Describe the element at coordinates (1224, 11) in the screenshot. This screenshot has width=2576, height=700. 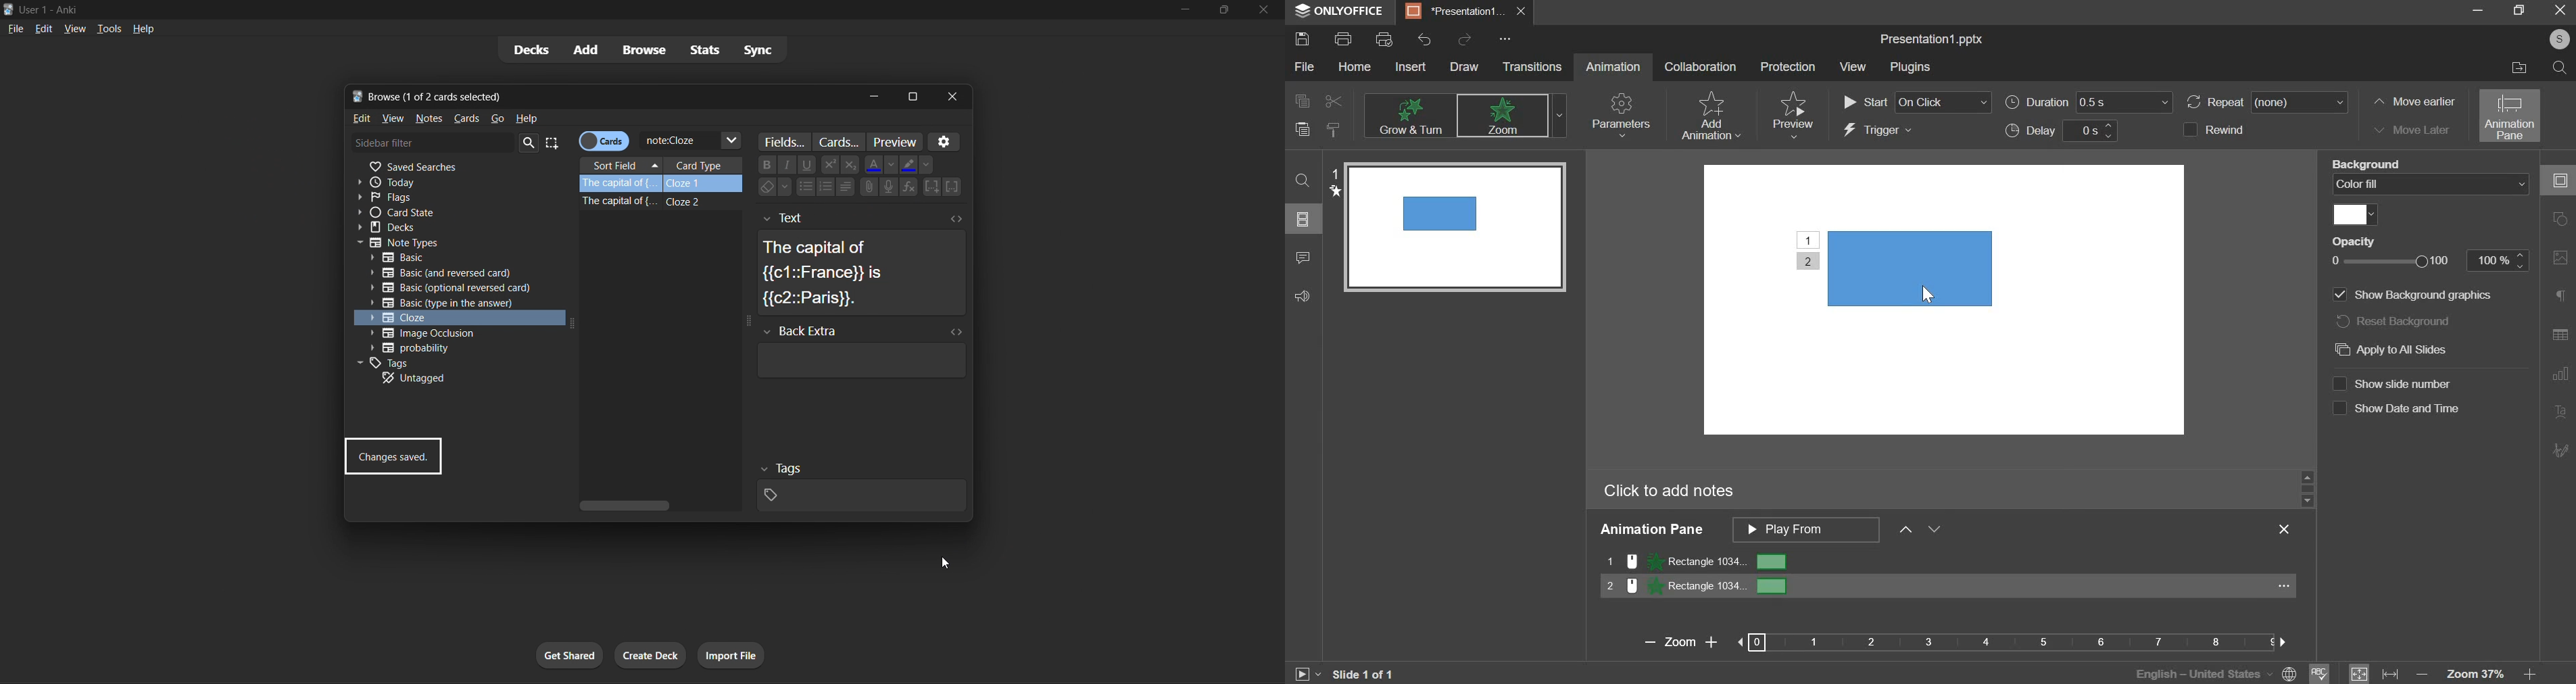
I see `maximize` at that location.